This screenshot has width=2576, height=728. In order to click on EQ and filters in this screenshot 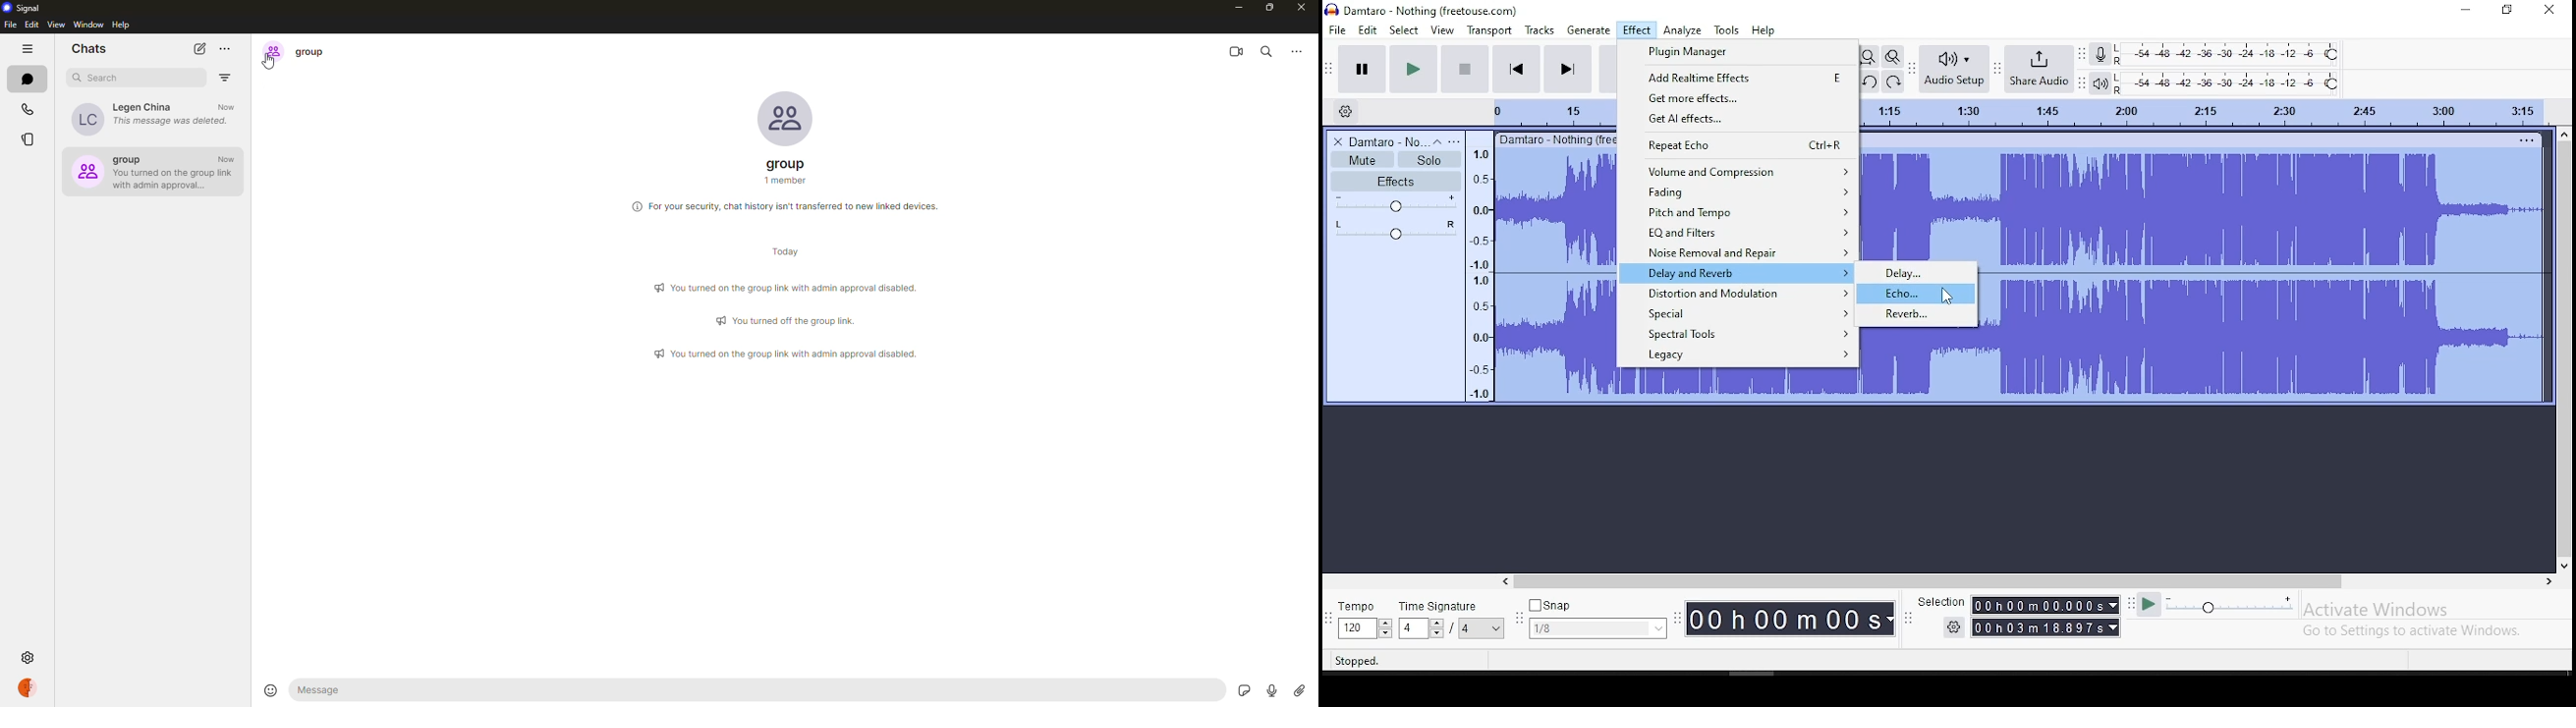, I will do `click(1737, 233)`.